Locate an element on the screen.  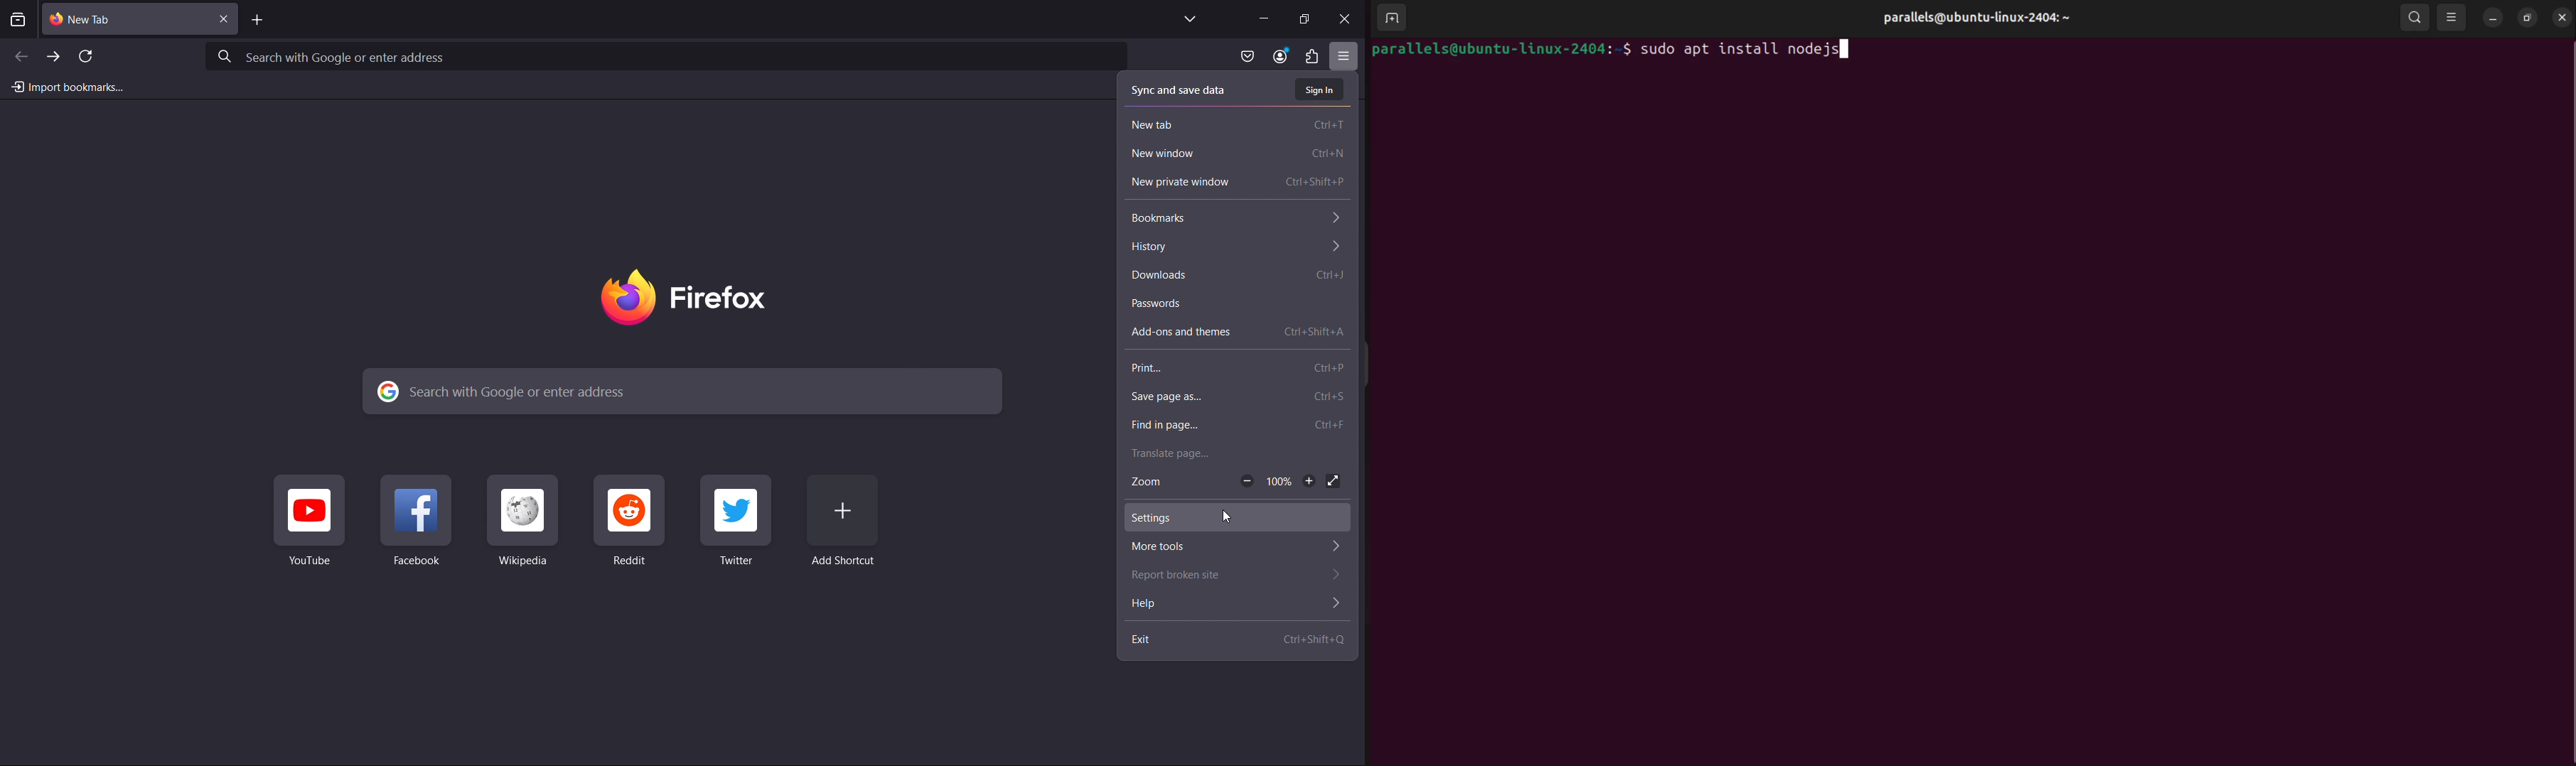
Twitter Shortcut is located at coordinates (740, 519).